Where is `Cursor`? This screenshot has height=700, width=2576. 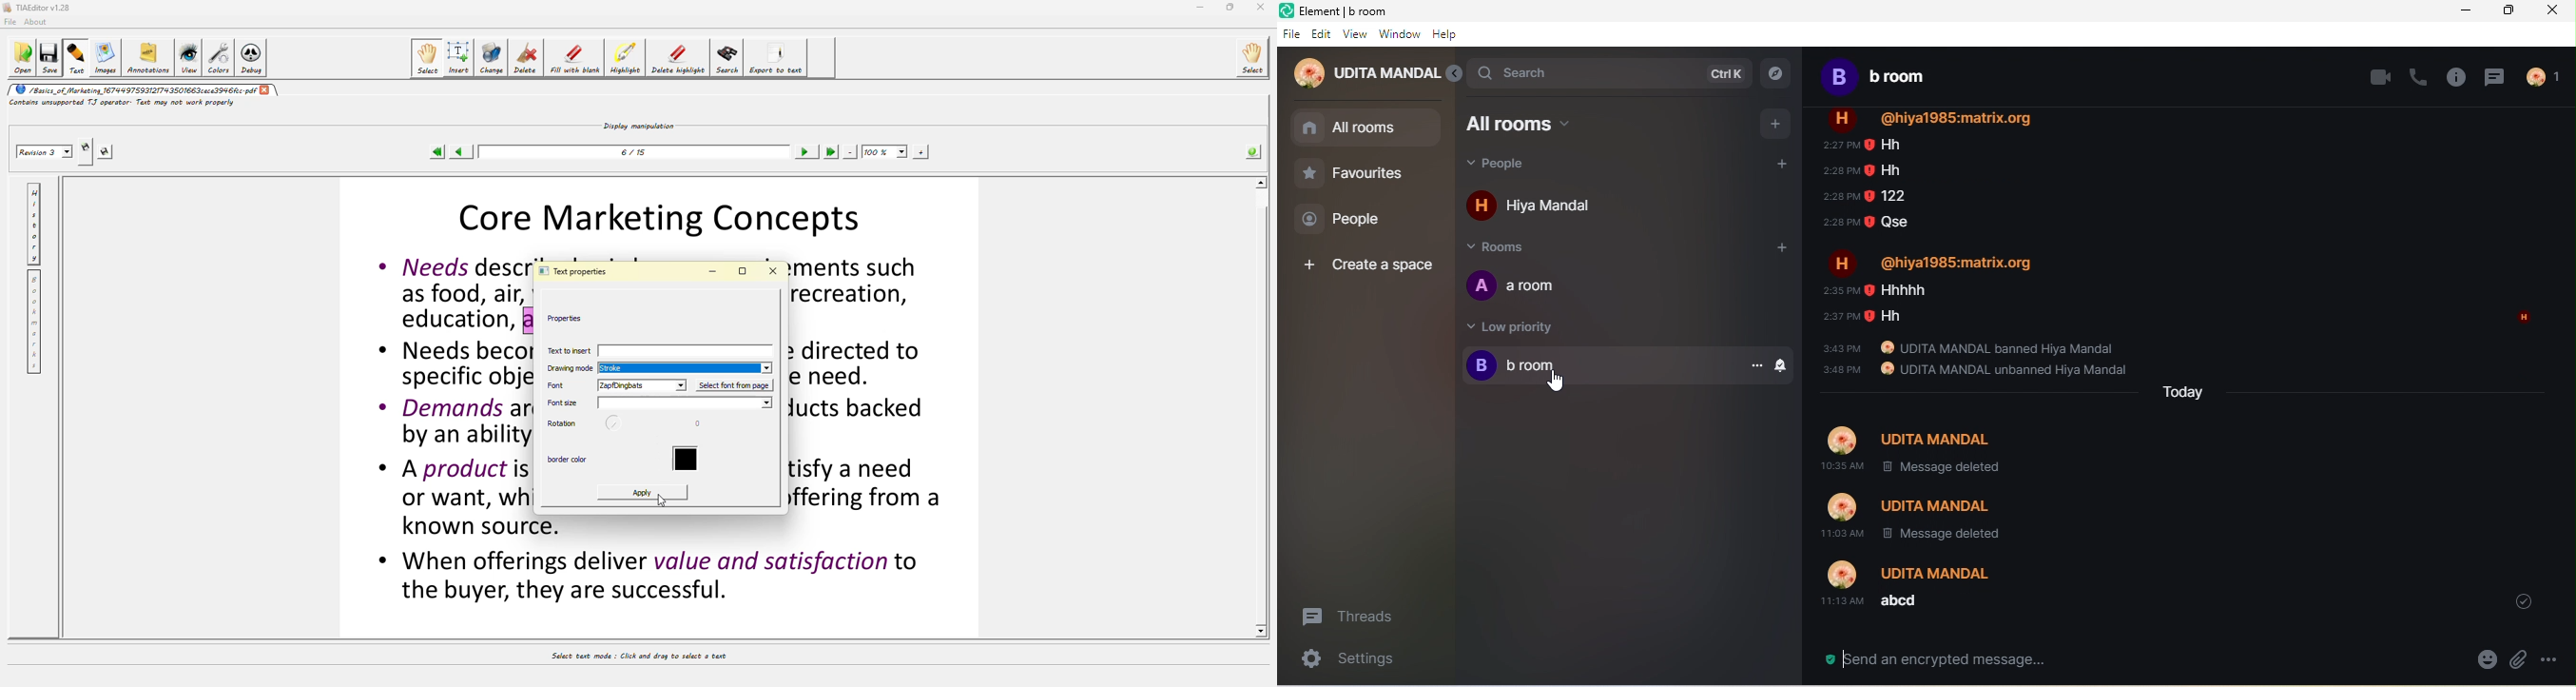 Cursor is located at coordinates (1555, 381).